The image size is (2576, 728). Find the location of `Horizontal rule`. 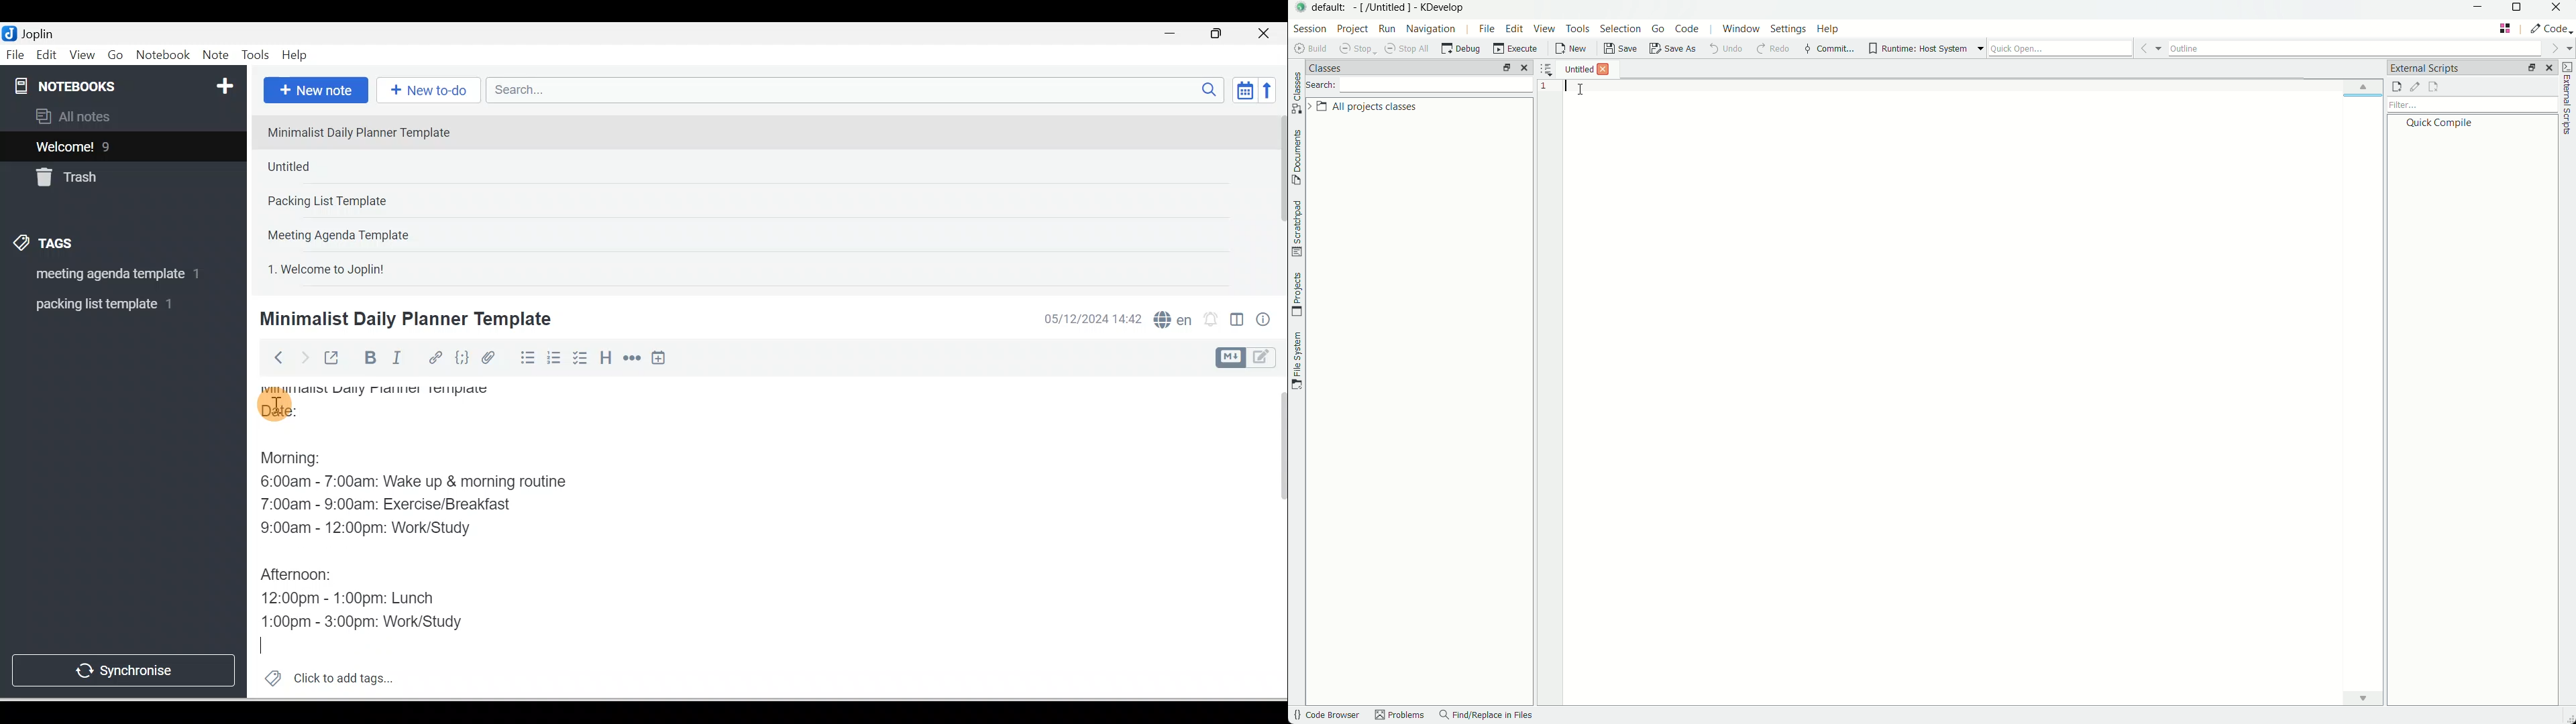

Horizontal rule is located at coordinates (633, 358).